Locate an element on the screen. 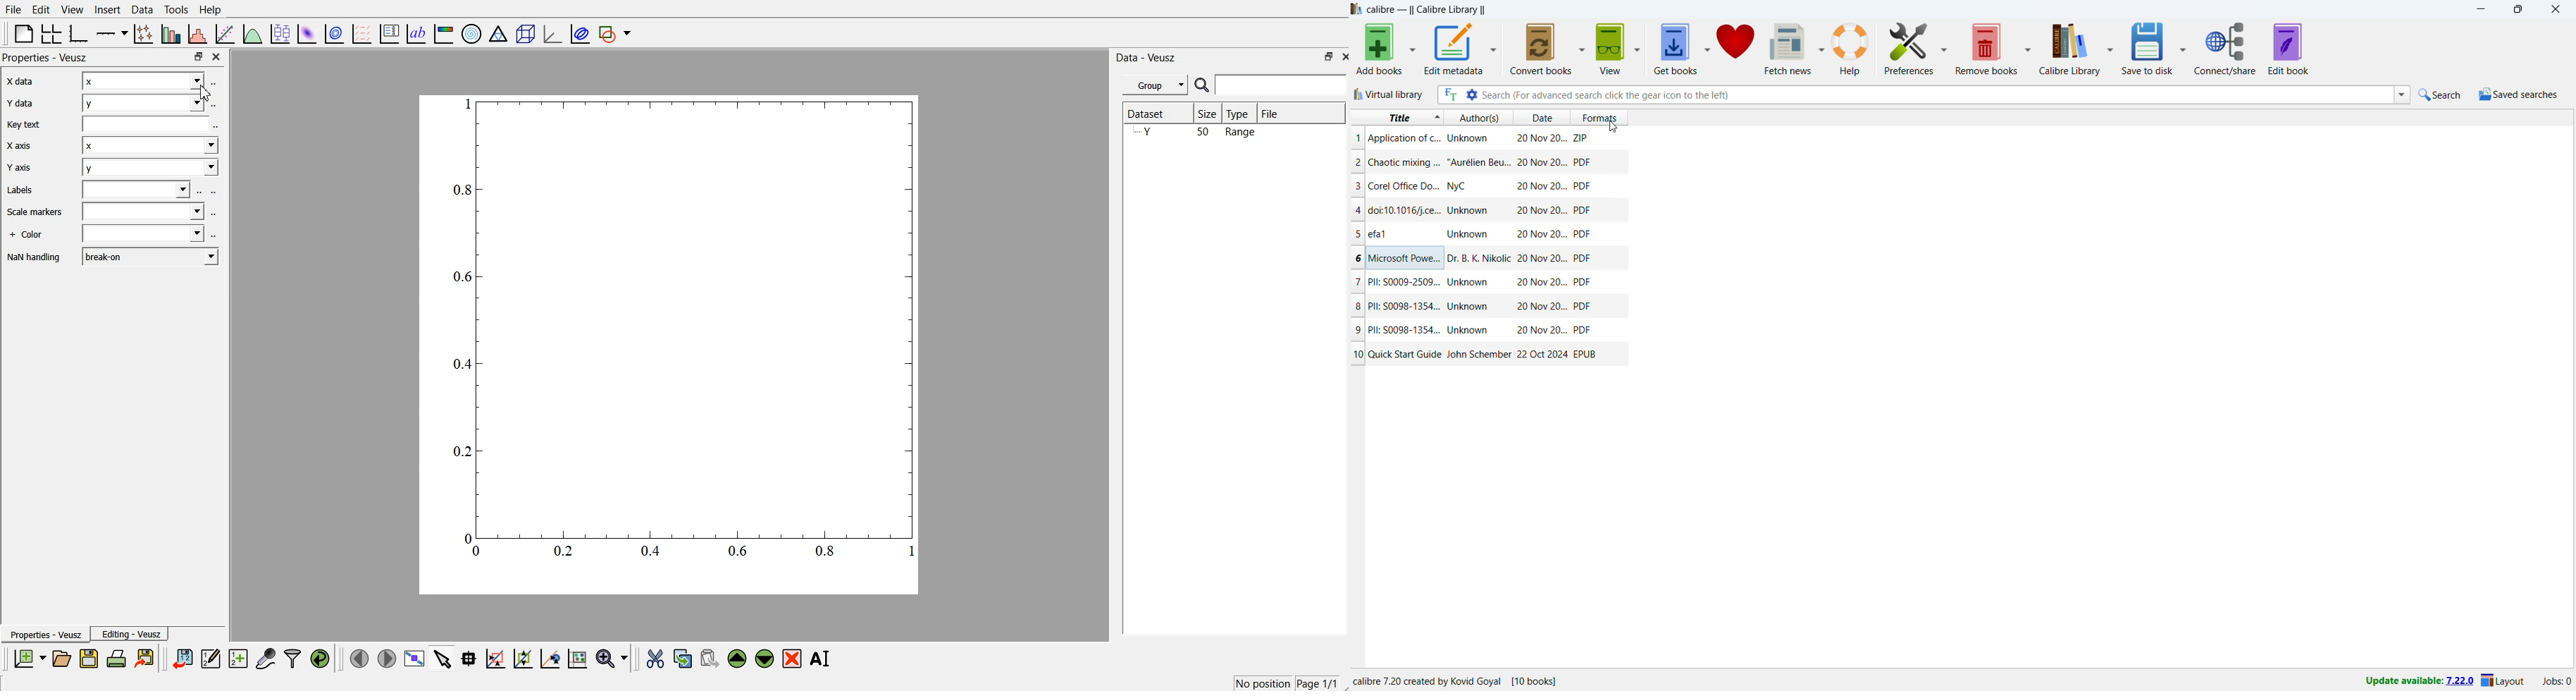 This screenshot has width=2576, height=700. fetch news is located at coordinates (1789, 49).